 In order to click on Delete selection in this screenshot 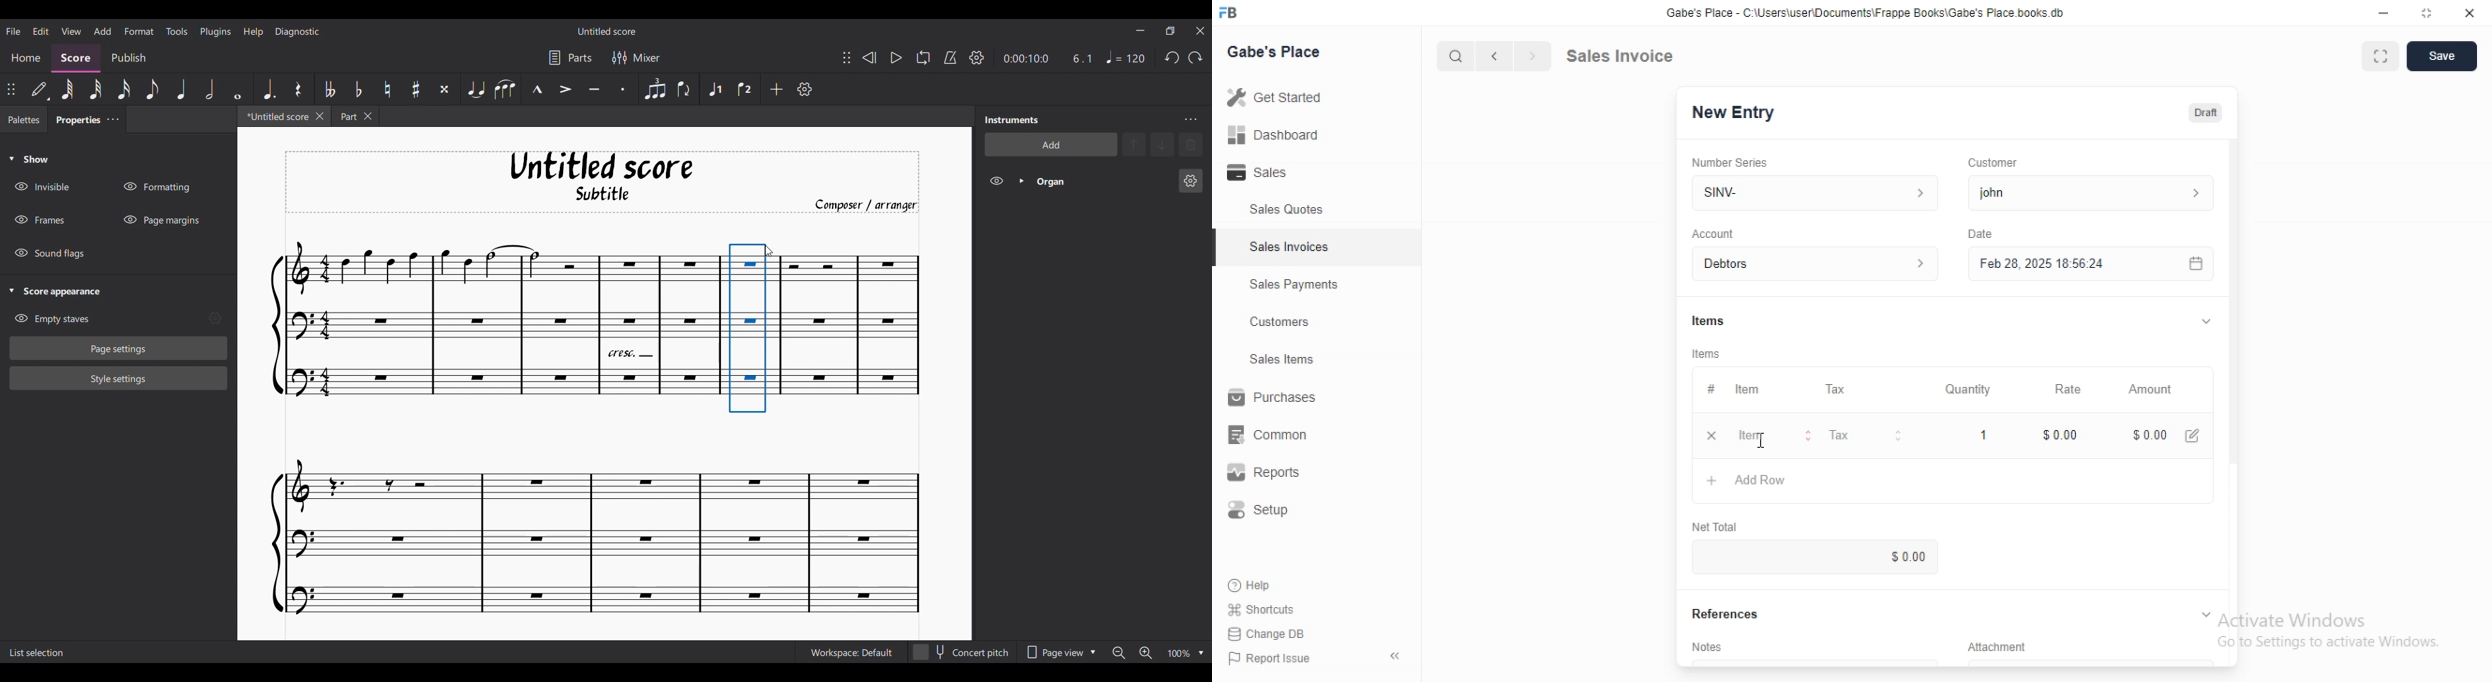, I will do `click(1191, 145)`.